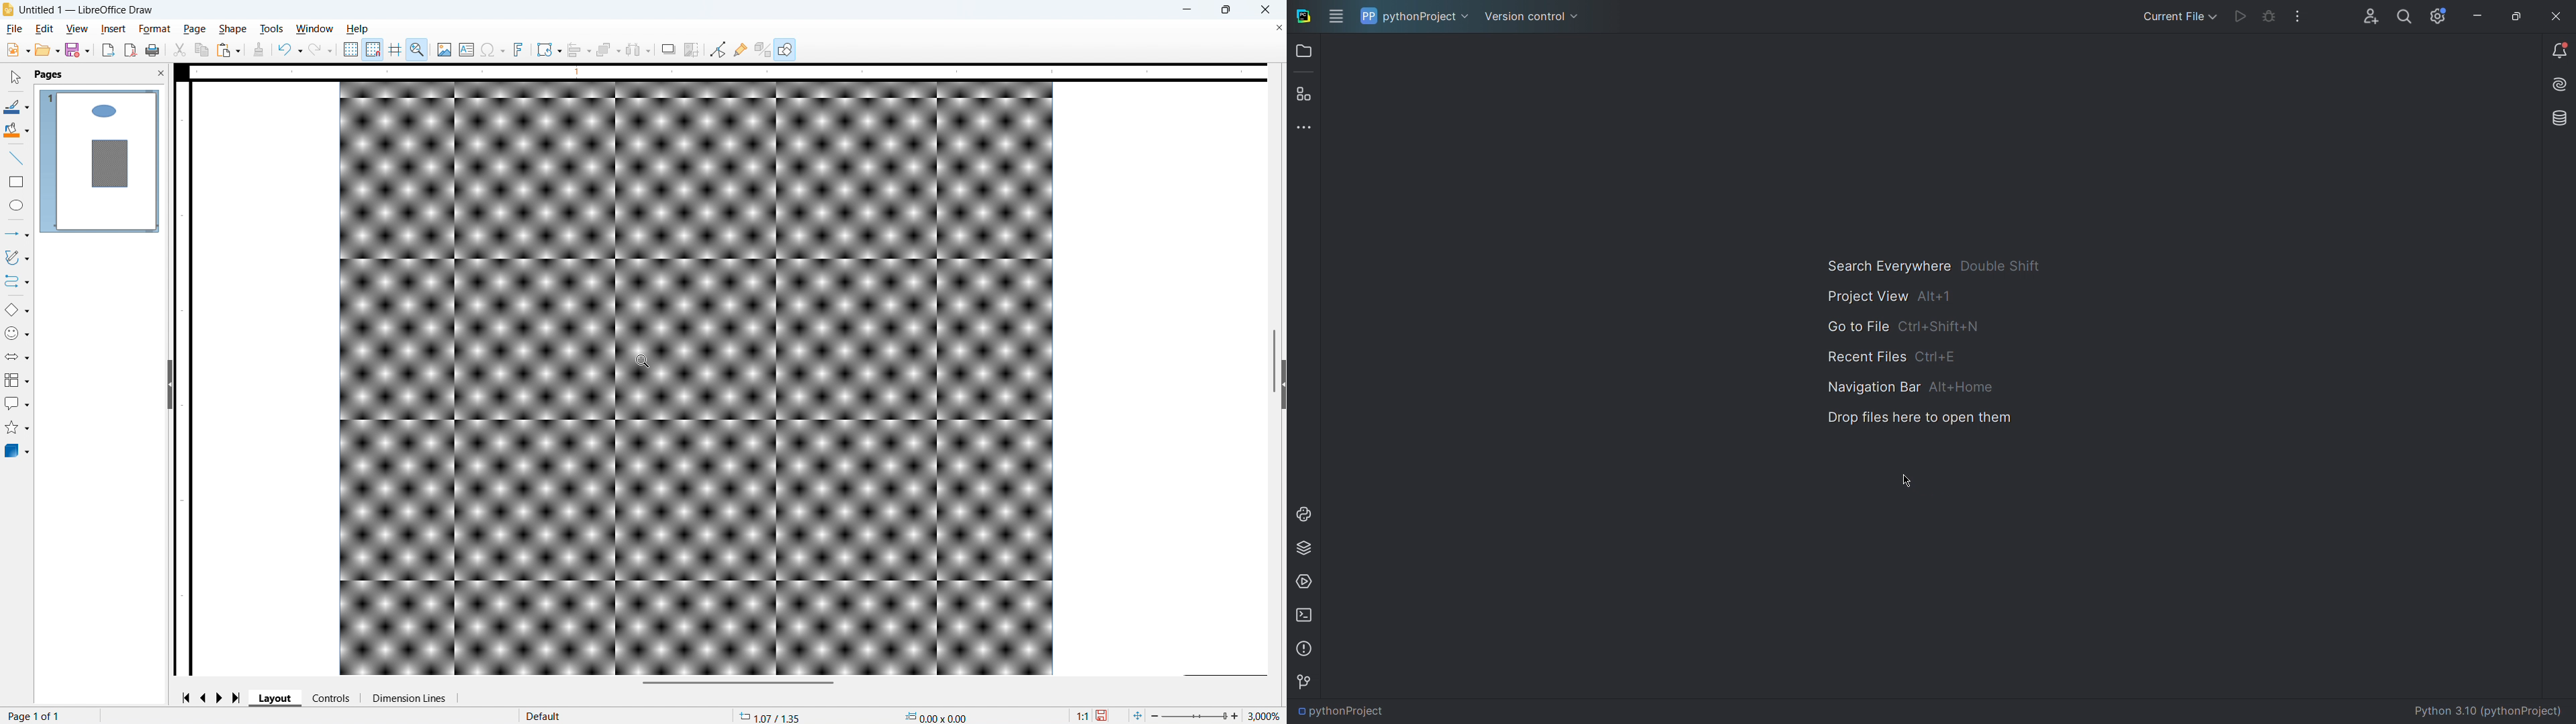 Image resolution: width=2576 pixels, height=728 pixels. Describe the element at coordinates (493, 49) in the screenshot. I see `Insert symbol ` at that location.